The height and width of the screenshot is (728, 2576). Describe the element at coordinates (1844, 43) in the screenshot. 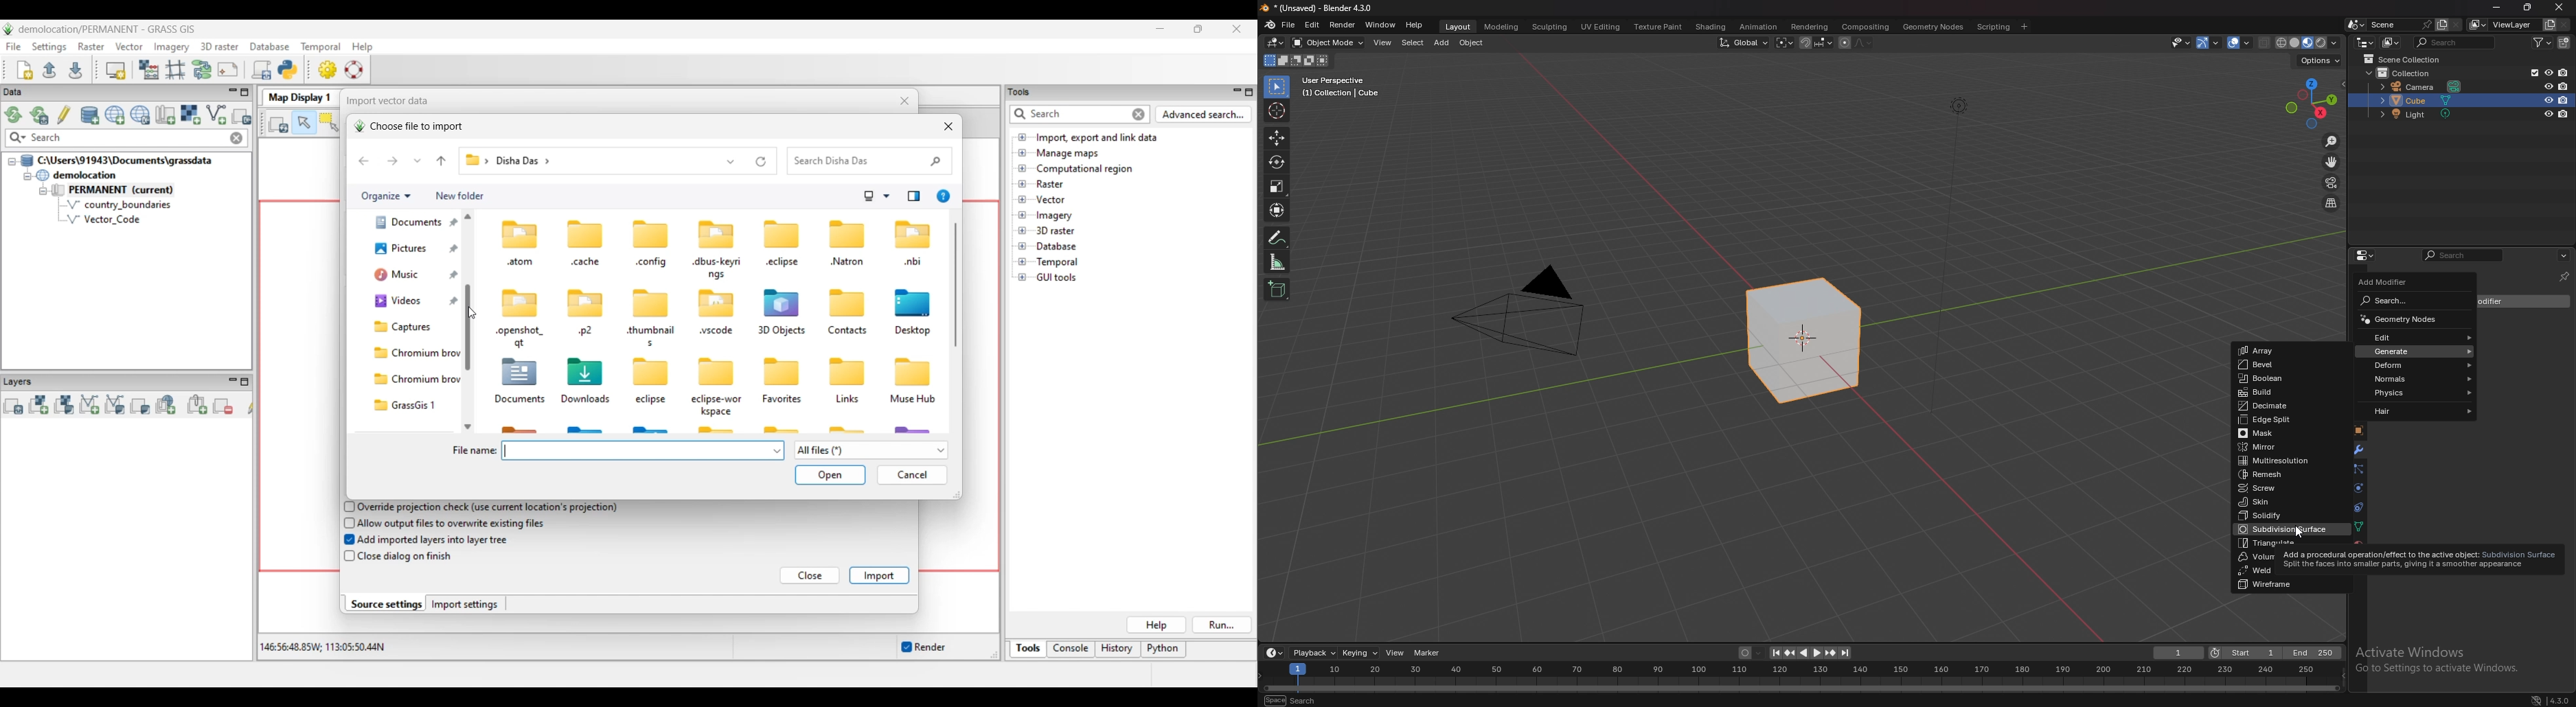

I see `proportional editing object` at that location.